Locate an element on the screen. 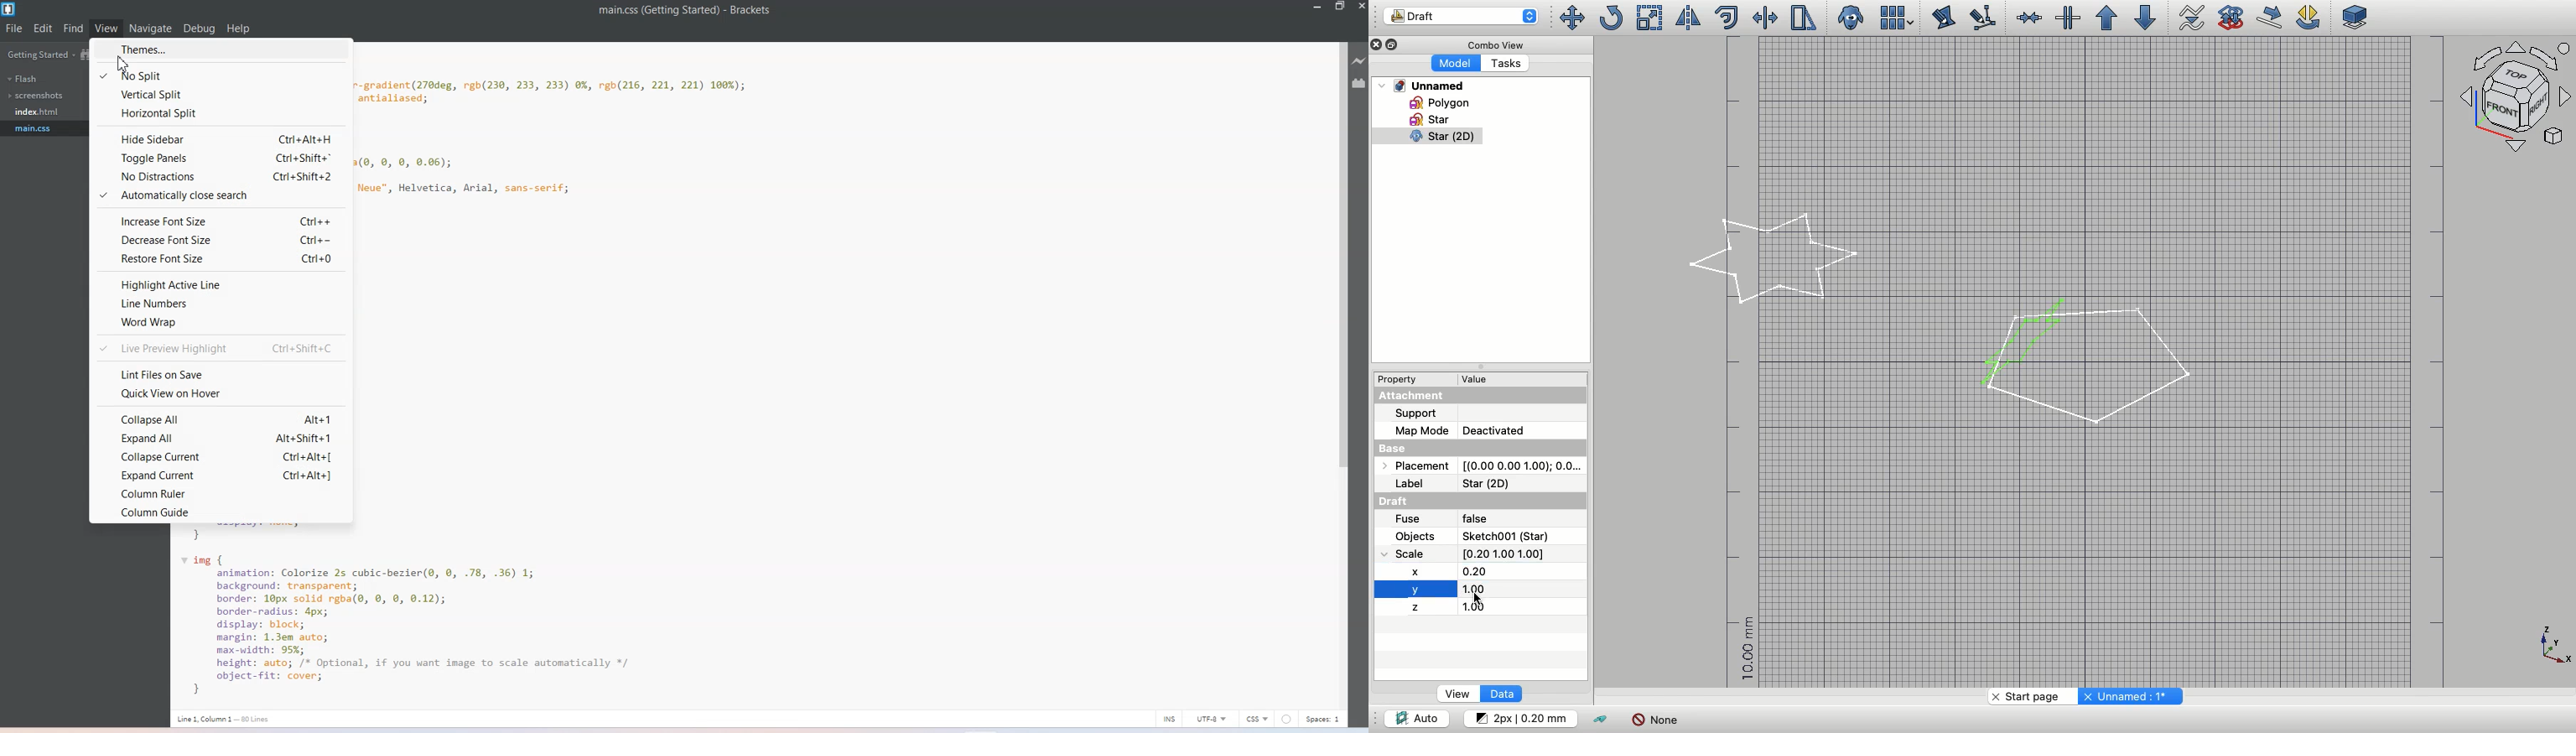 The image size is (2576, 756). Star shape added to polygon is located at coordinates (2082, 349).